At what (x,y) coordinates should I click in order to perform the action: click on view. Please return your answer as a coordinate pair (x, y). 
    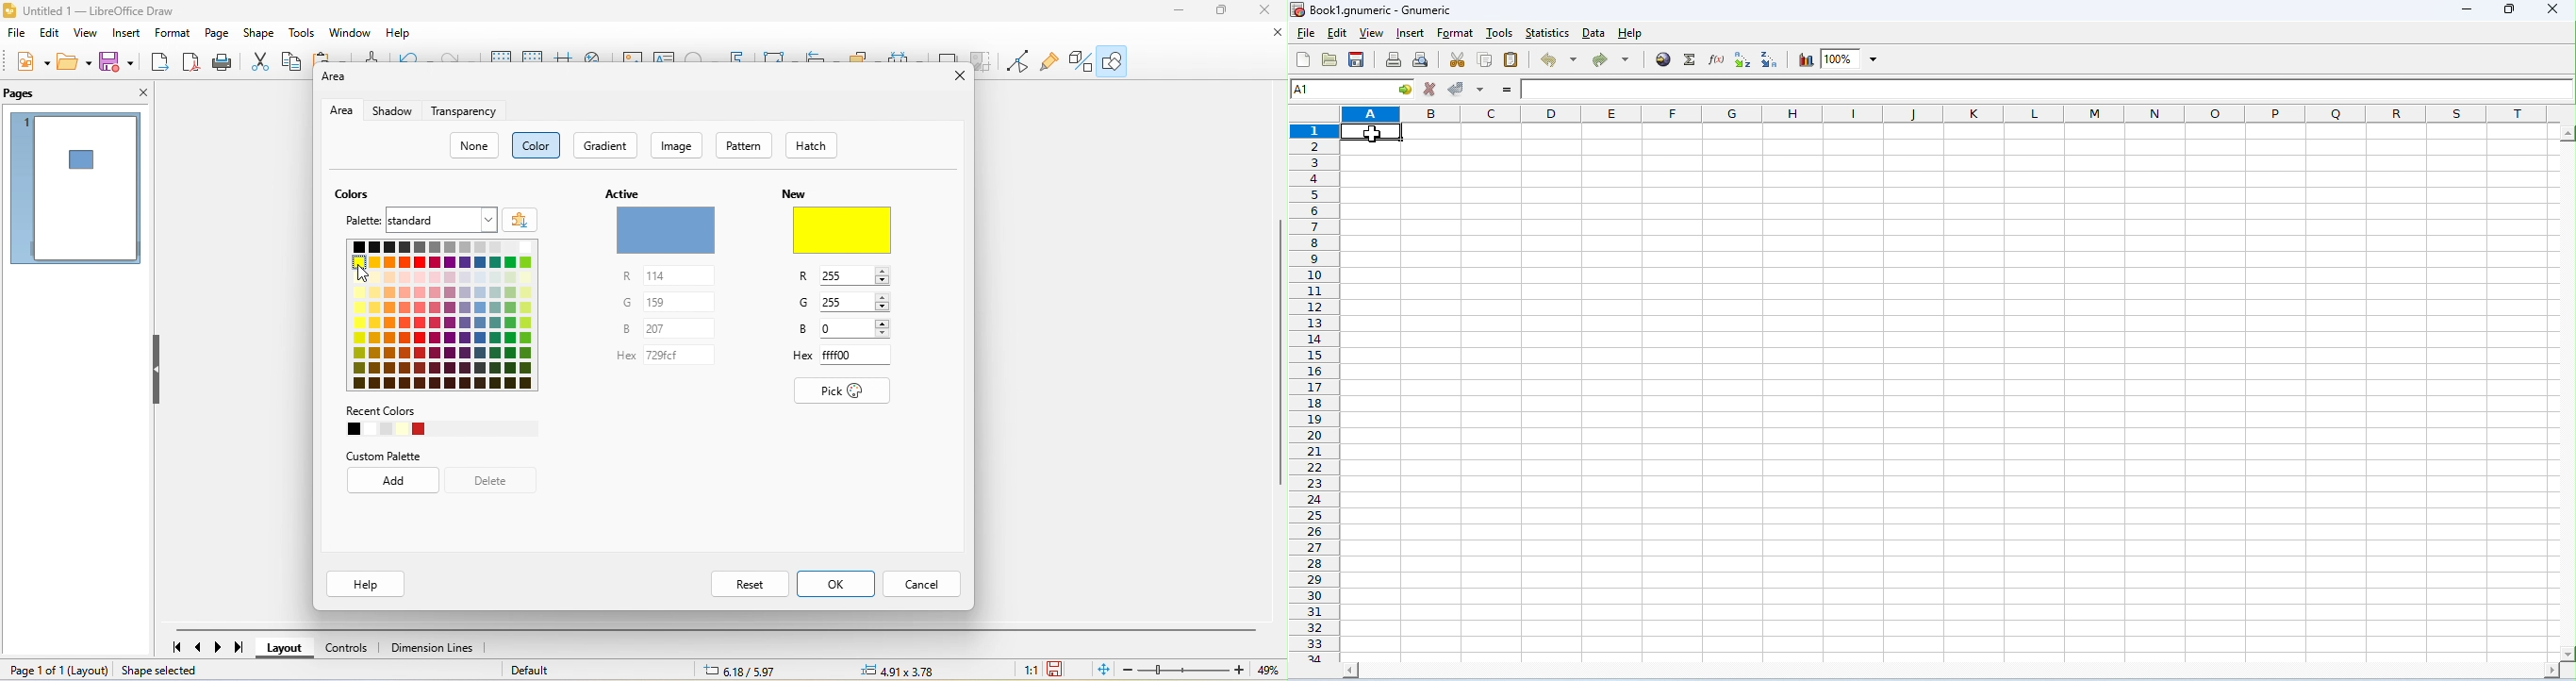
    Looking at the image, I should click on (1370, 35).